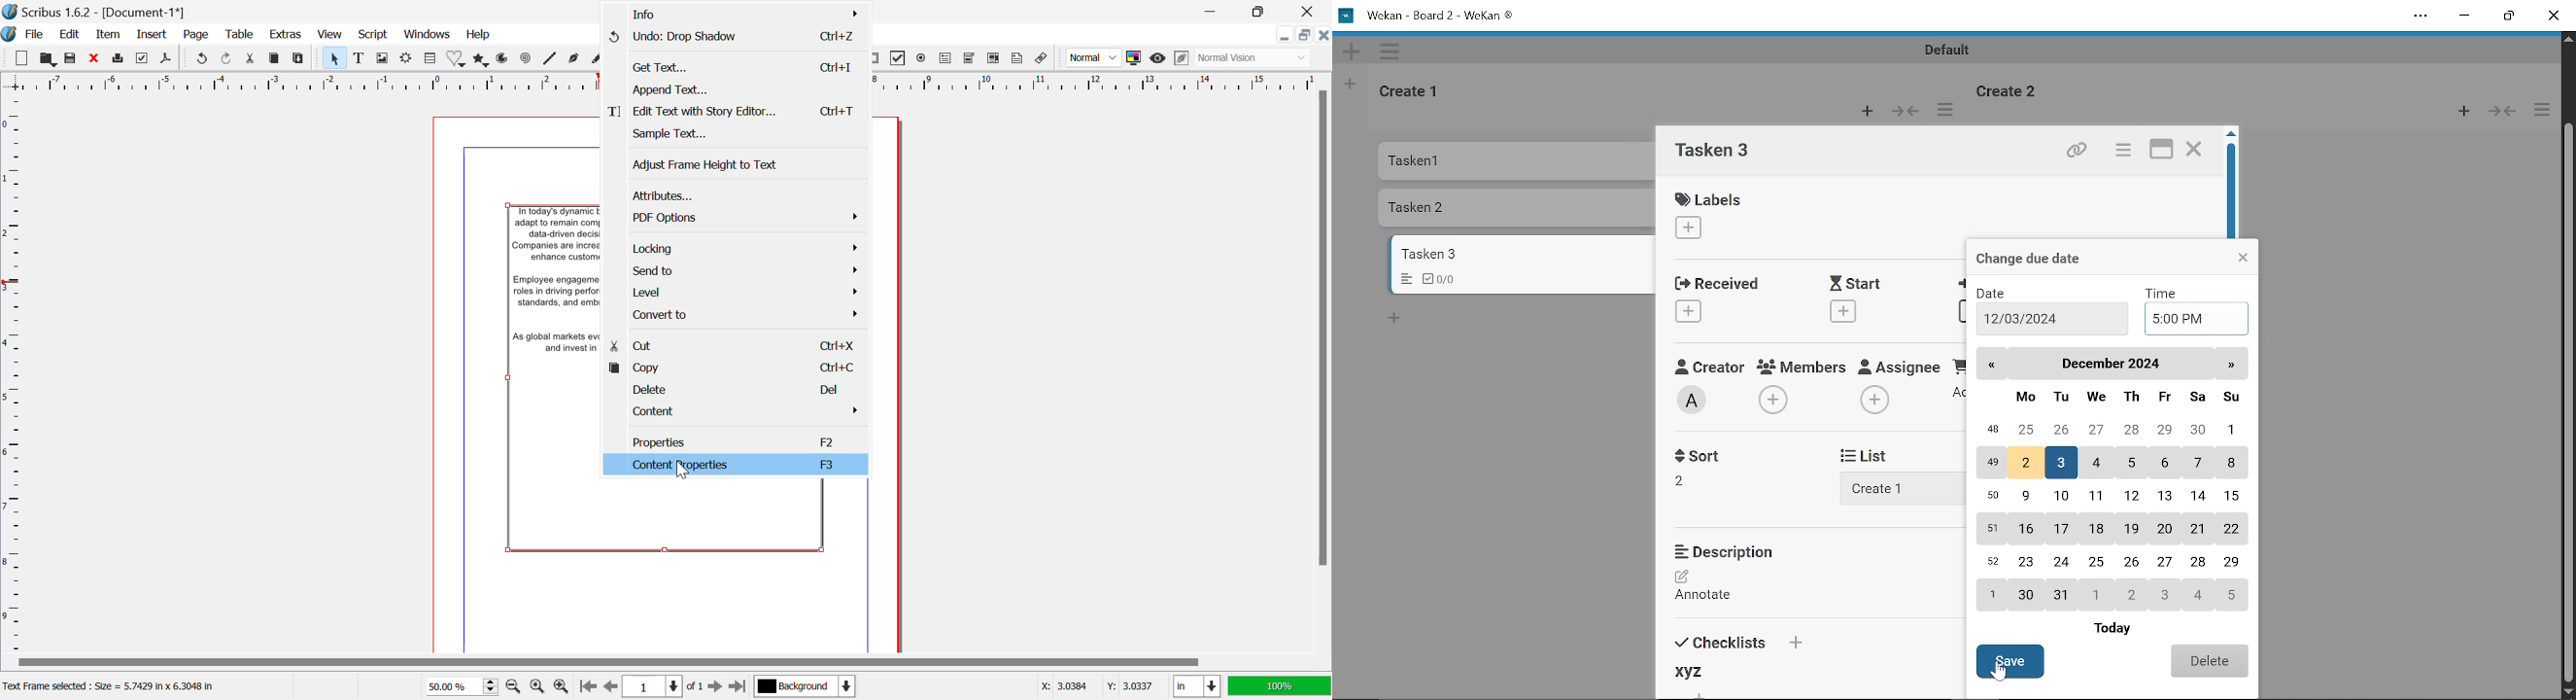 The image size is (2576, 700). I want to click on Zoom to 100%, so click(538, 686).